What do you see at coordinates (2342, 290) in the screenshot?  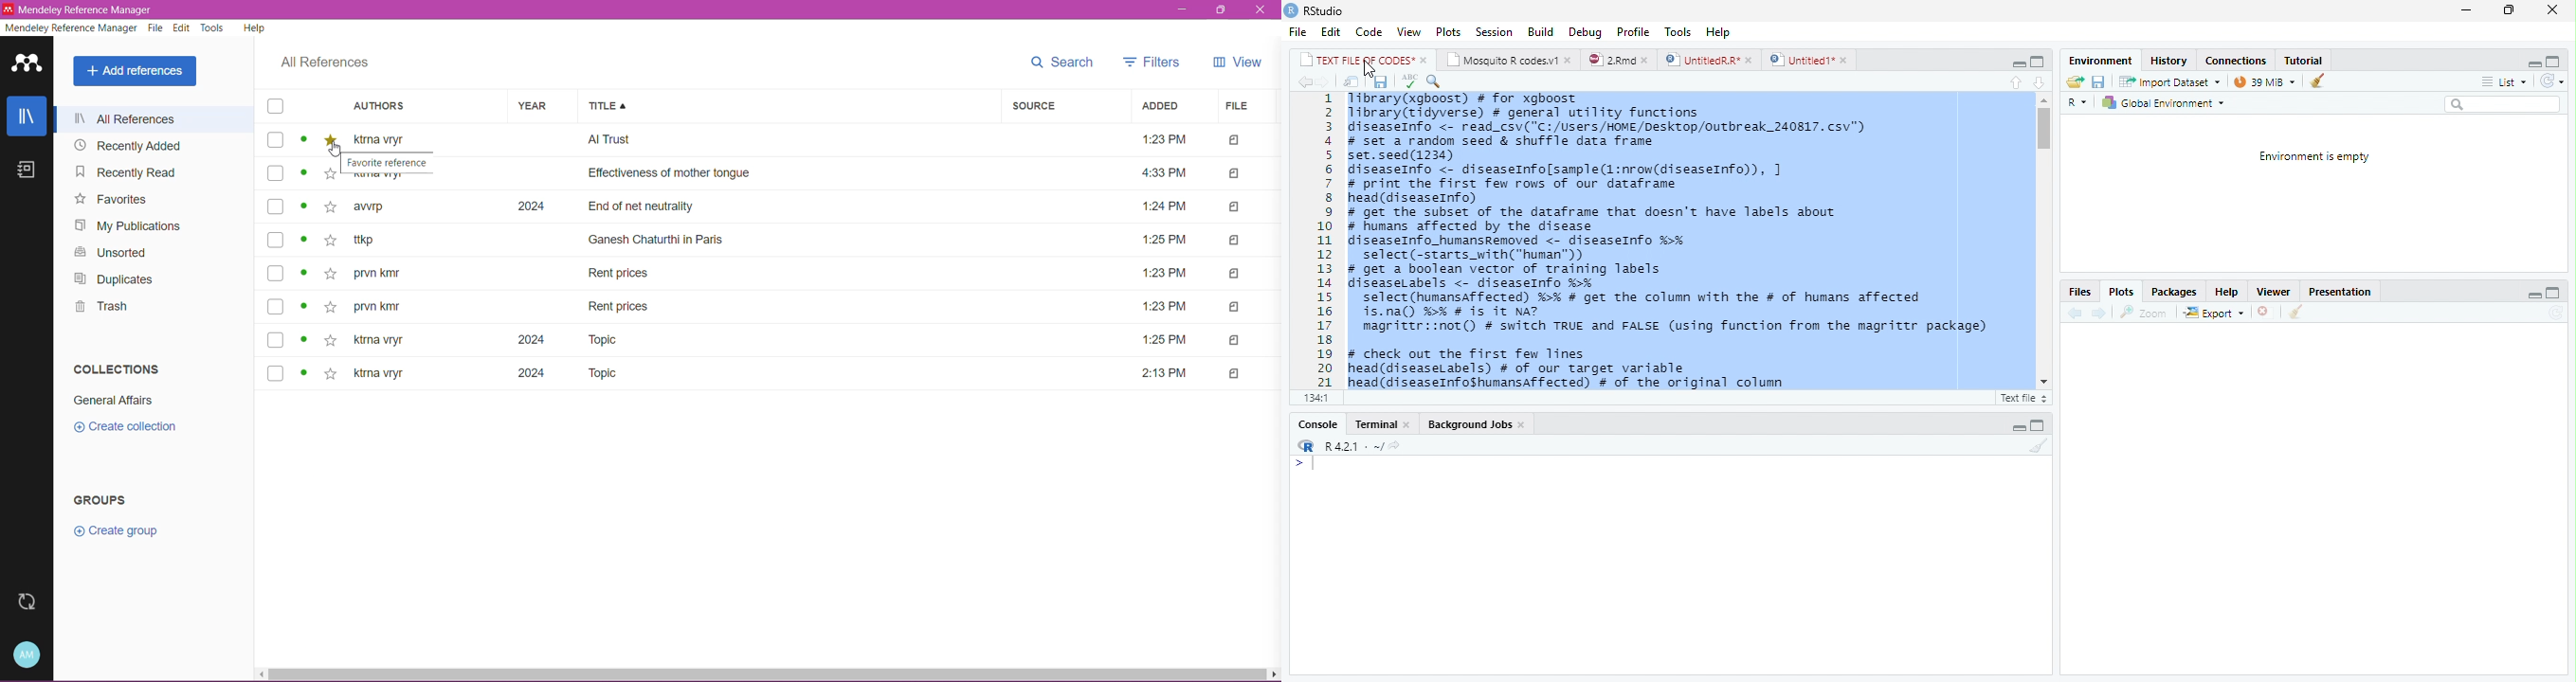 I see `Presentation` at bounding box center [2342, 290].